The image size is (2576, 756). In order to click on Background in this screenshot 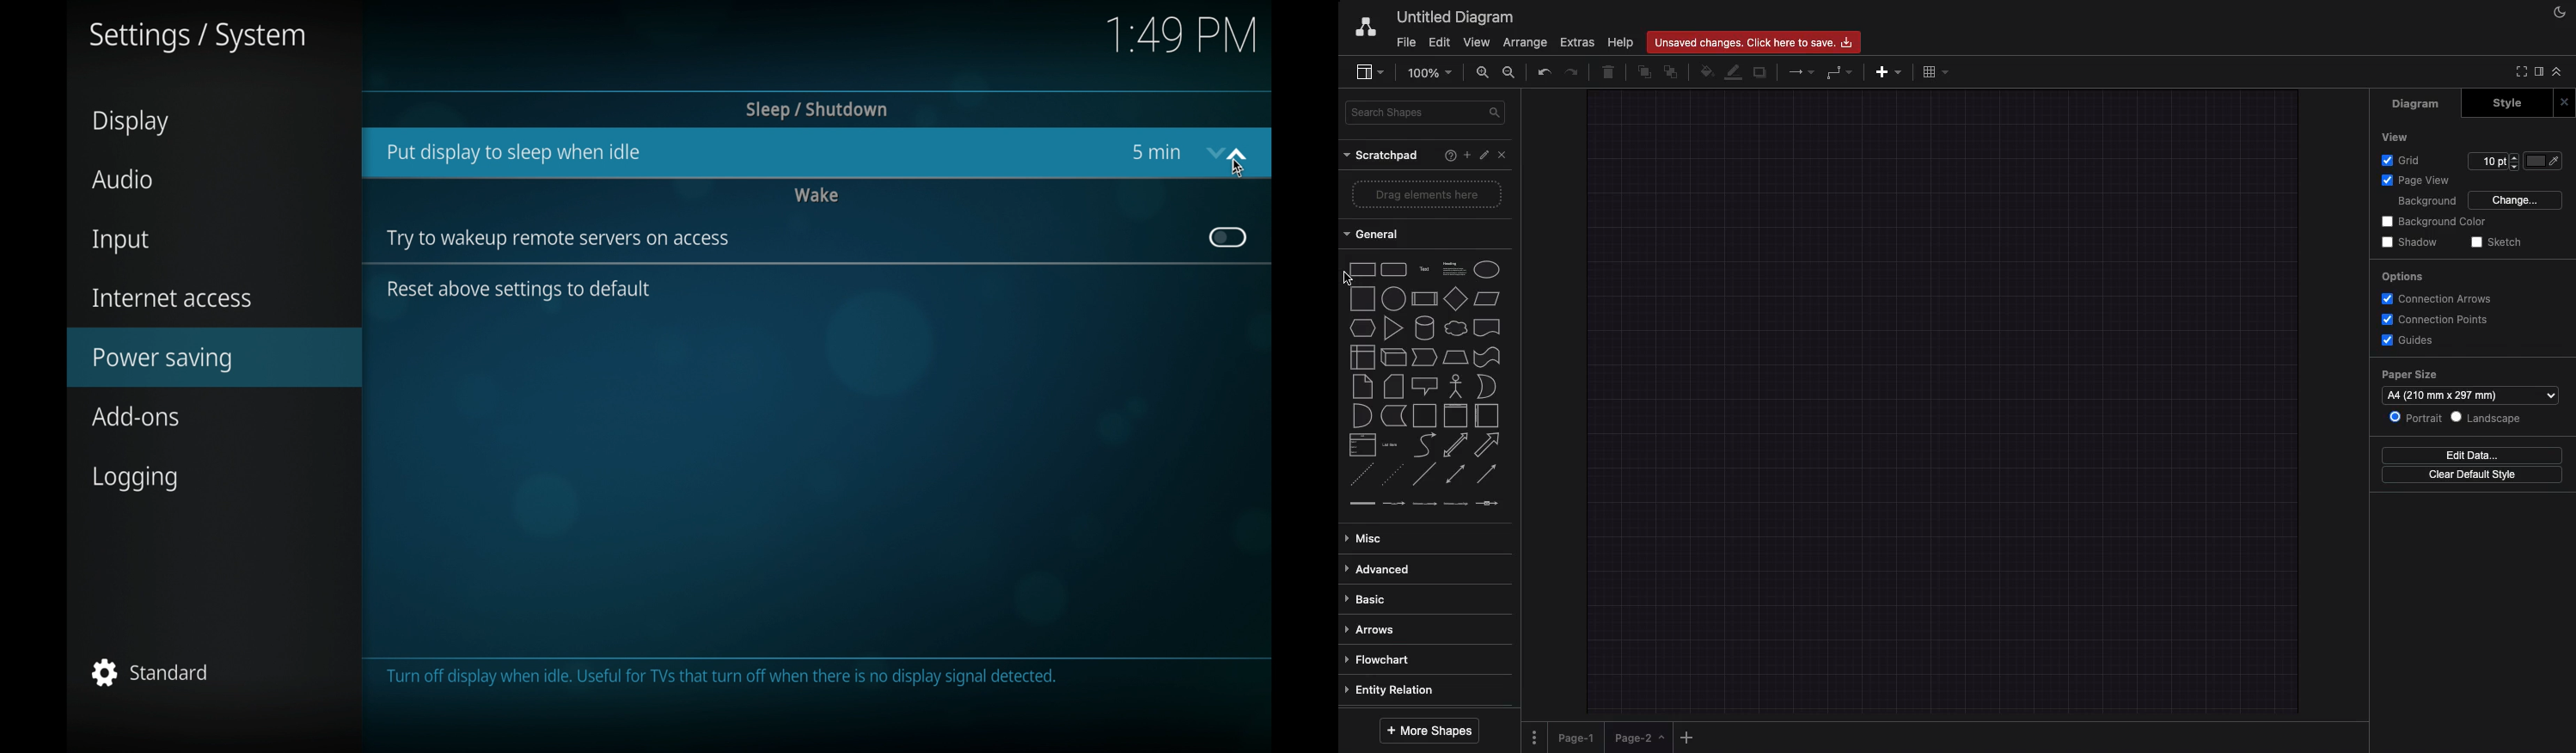, I will do `click(2429, 201)`.